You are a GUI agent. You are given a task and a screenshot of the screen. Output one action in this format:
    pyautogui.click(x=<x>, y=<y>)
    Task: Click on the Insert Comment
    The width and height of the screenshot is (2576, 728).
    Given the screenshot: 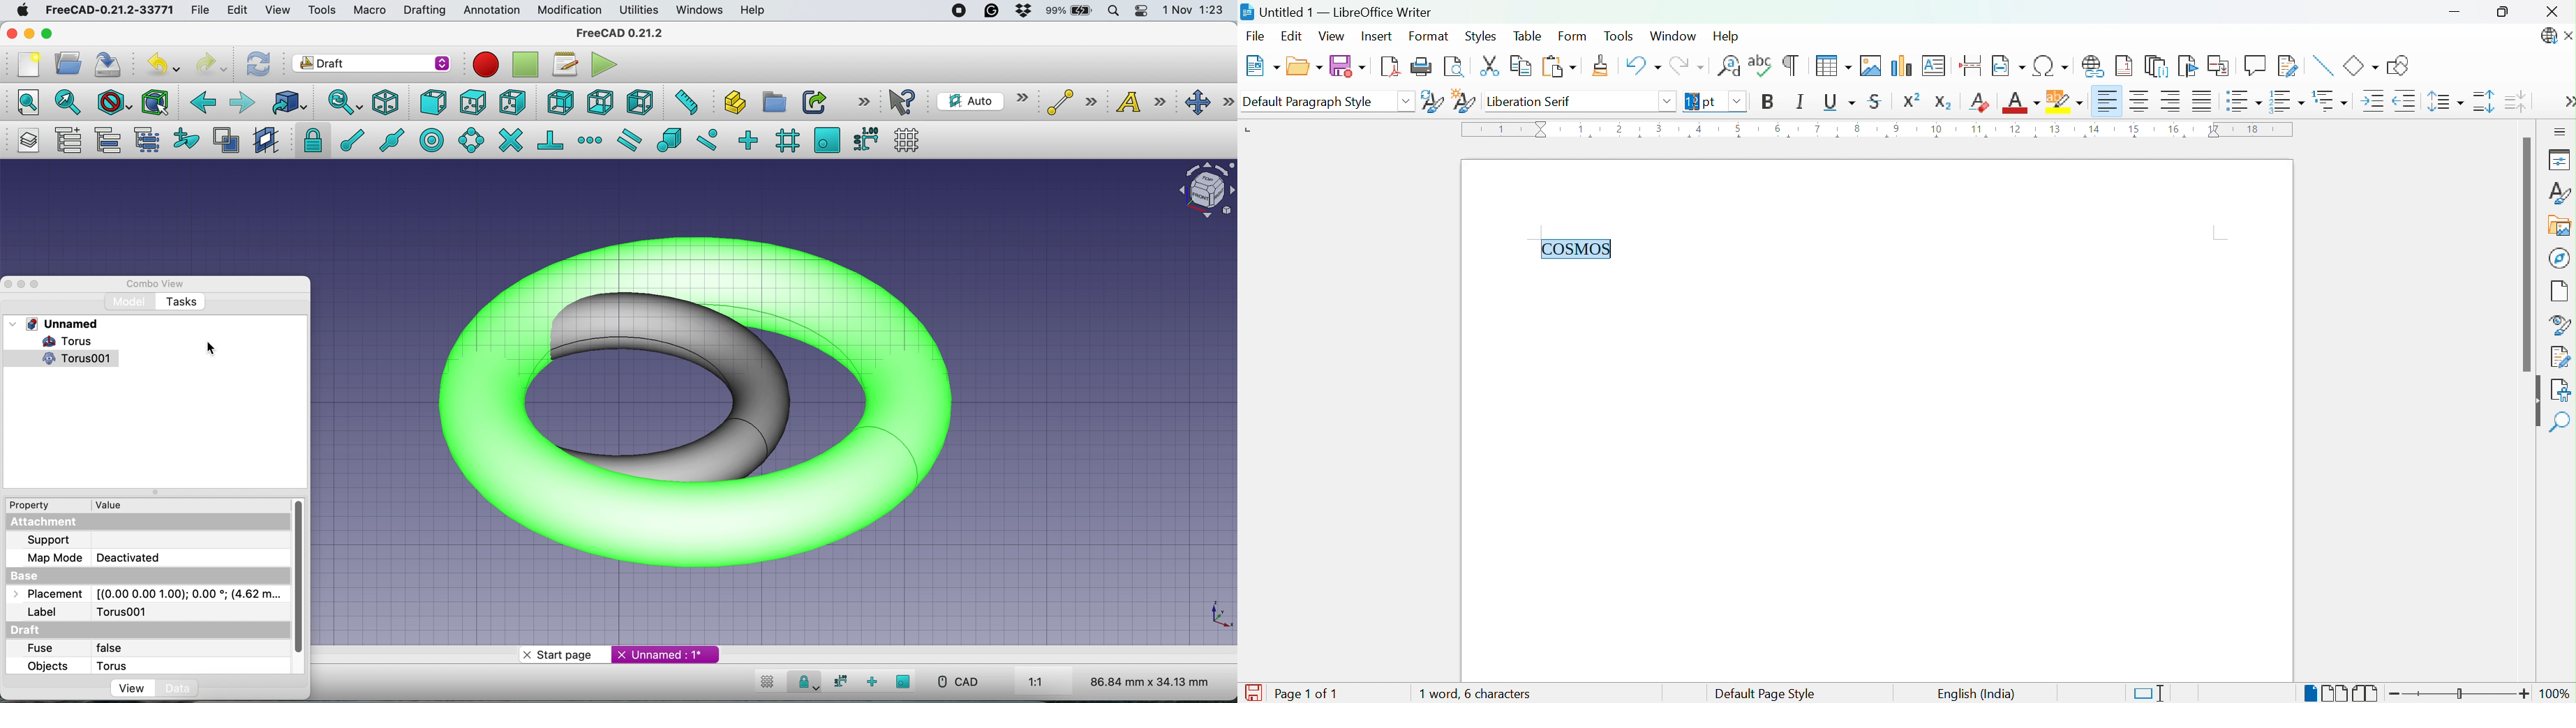 What is the action you would take?
    pyautogui.click(x=2254, y=66)
    